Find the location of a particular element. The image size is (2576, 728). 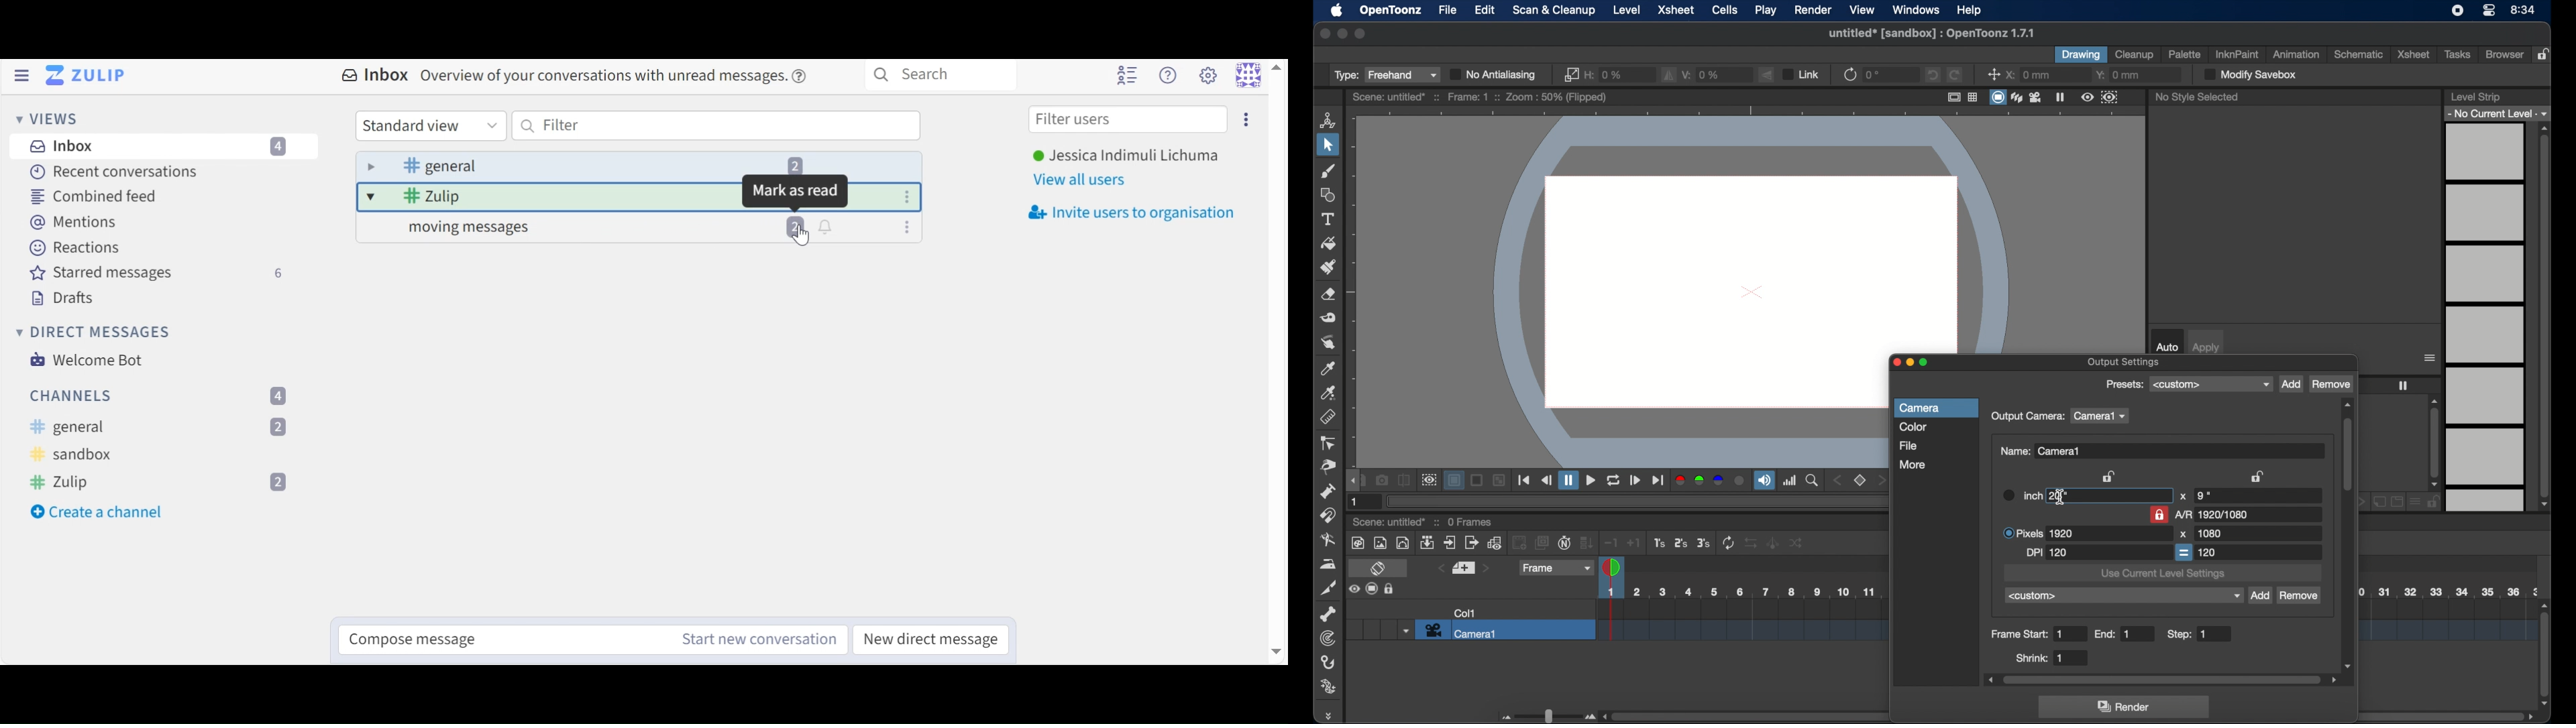

play is located at coordinates (1766, 11).